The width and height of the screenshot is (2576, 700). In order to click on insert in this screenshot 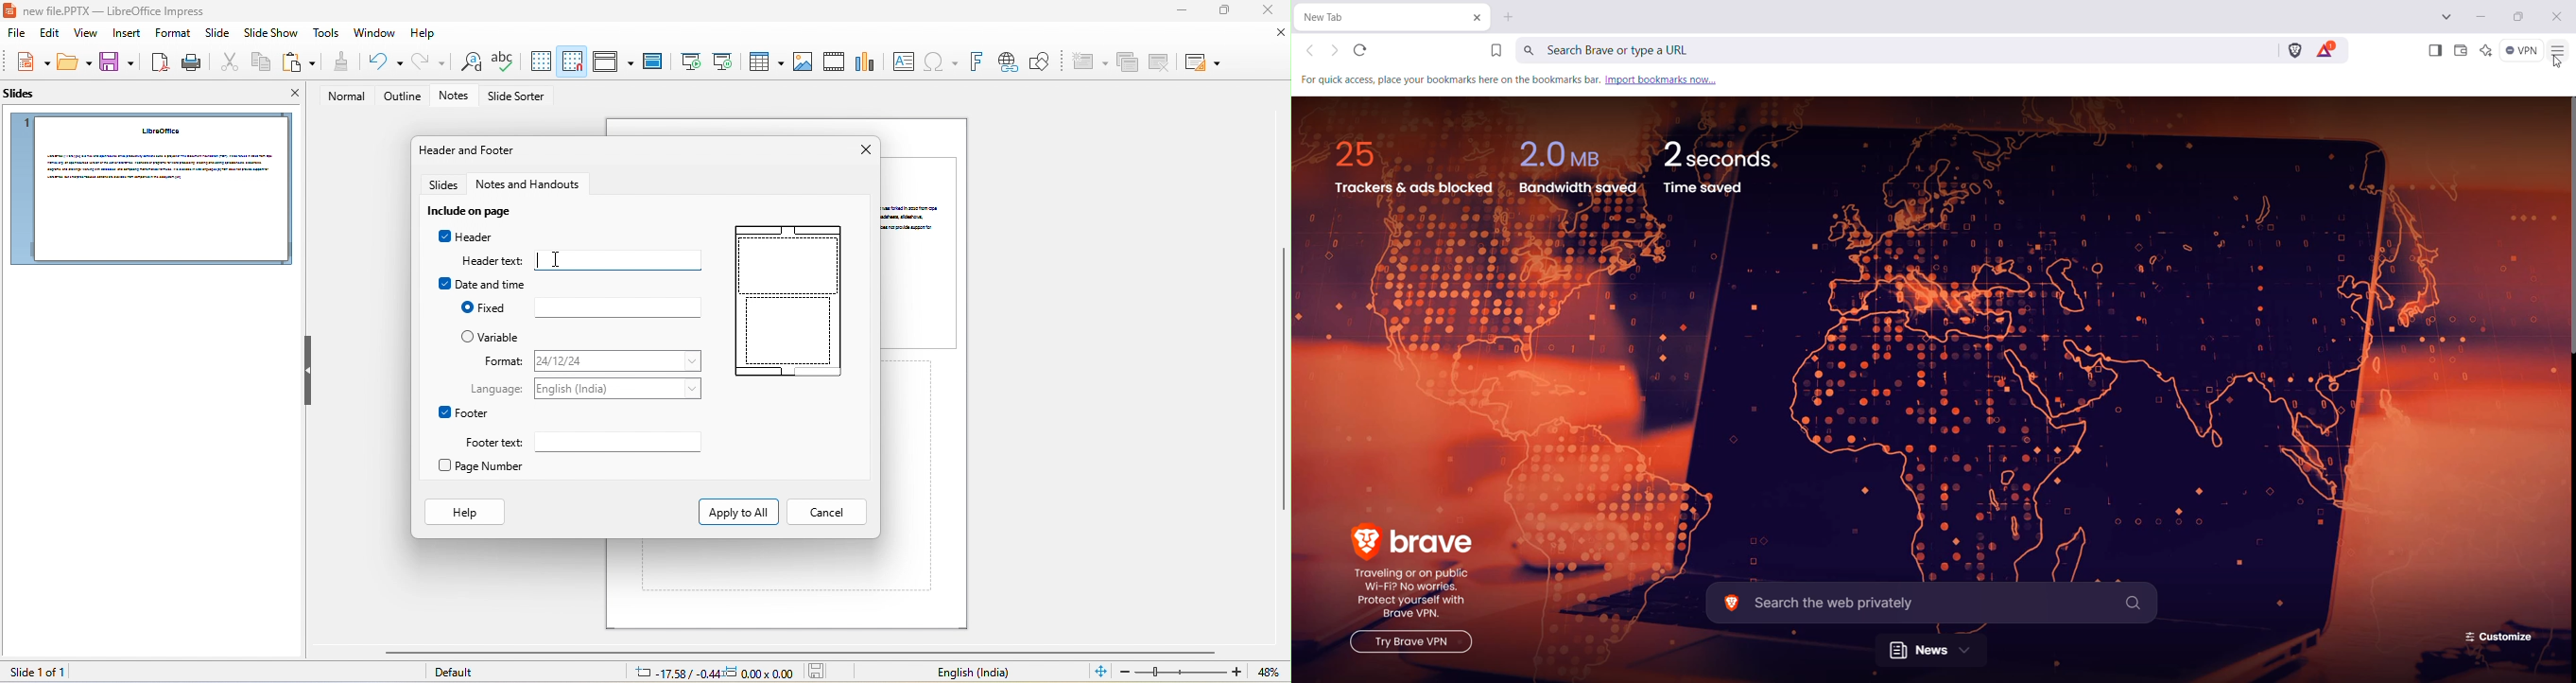, I will do `click(129, 34)`.